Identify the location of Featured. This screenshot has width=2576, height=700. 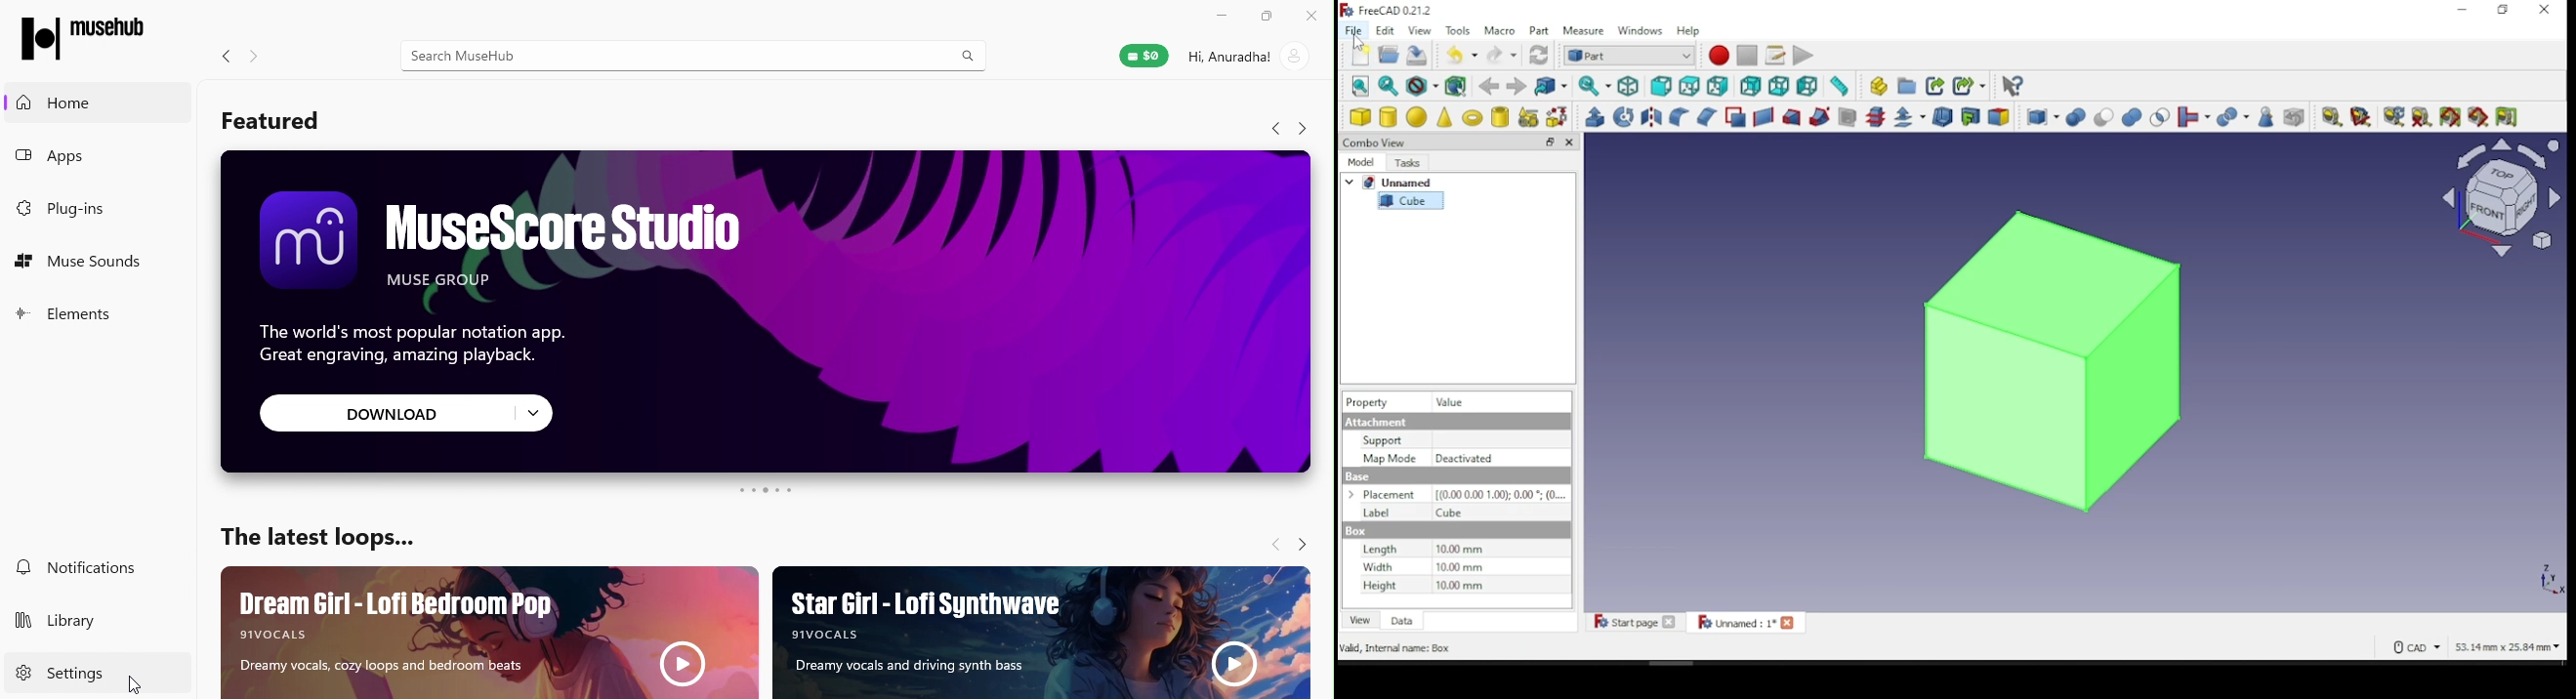
(284, 116).